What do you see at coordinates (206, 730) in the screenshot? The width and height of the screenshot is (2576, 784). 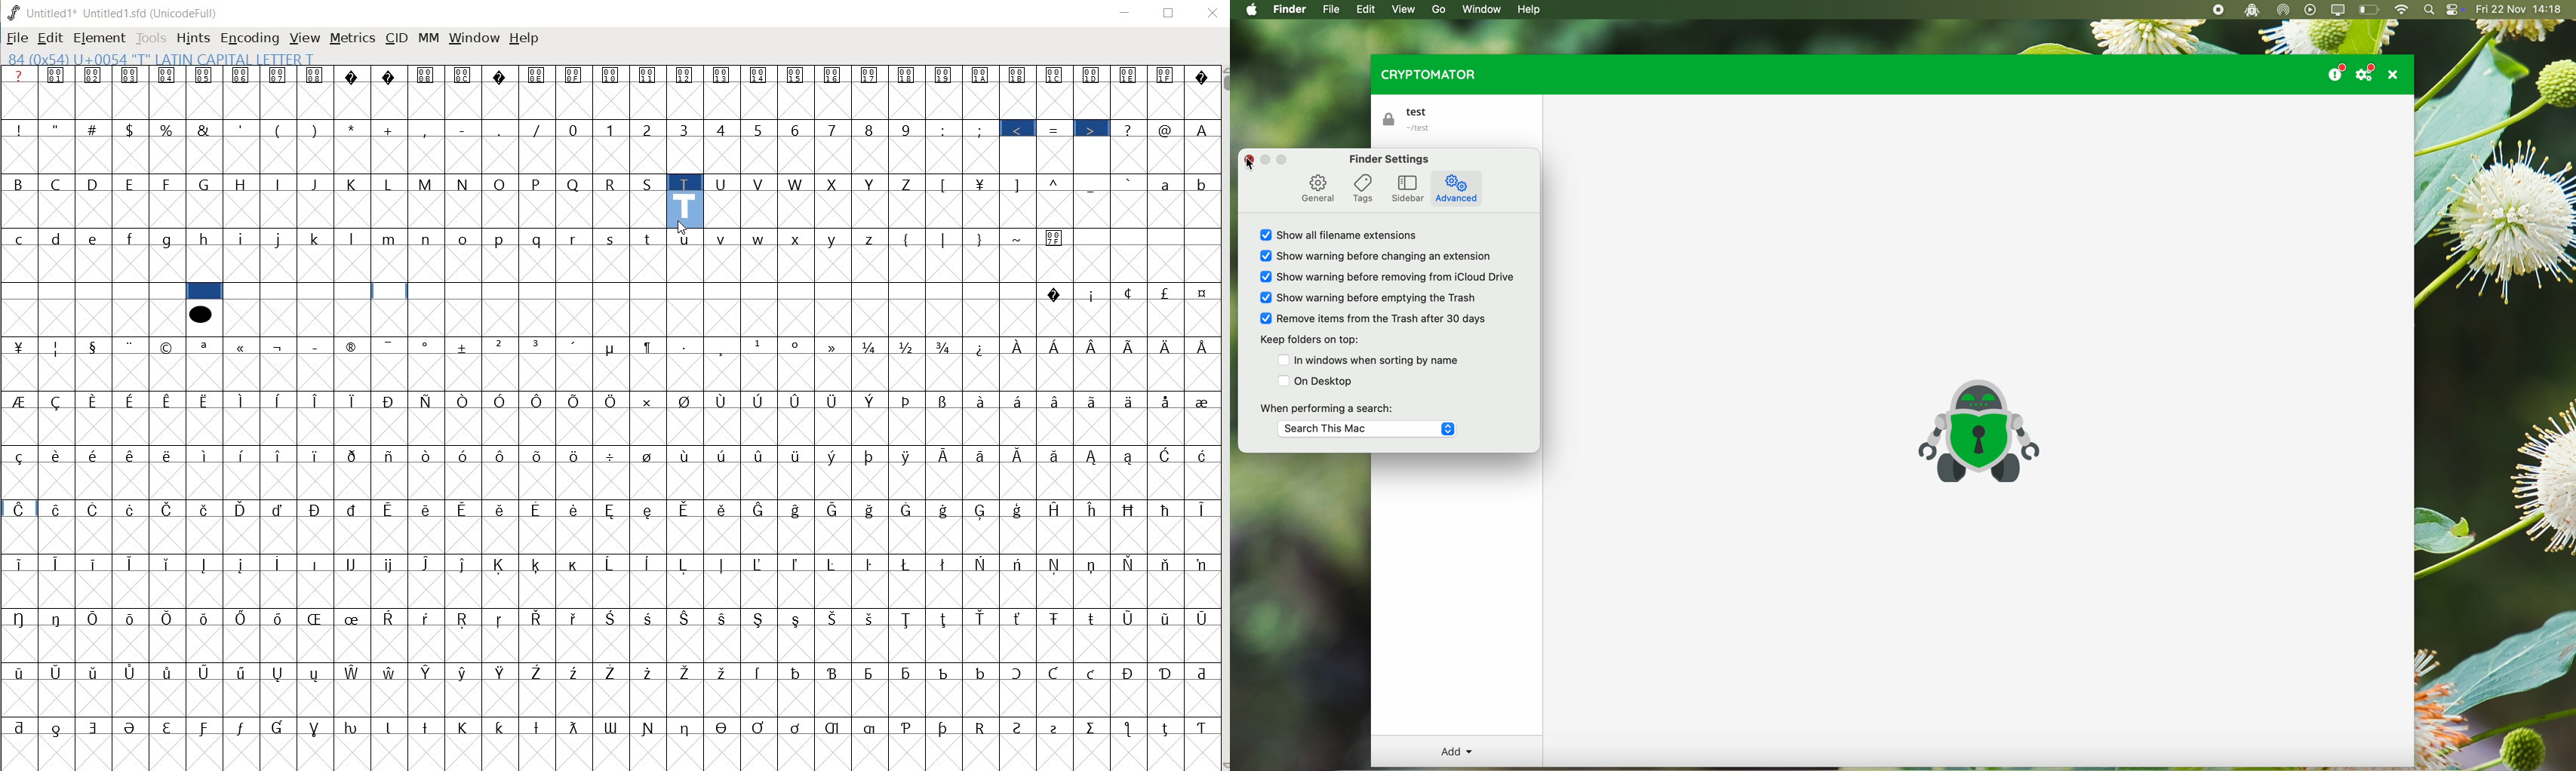 I see `Symbol` at bounding box center [206, 730].